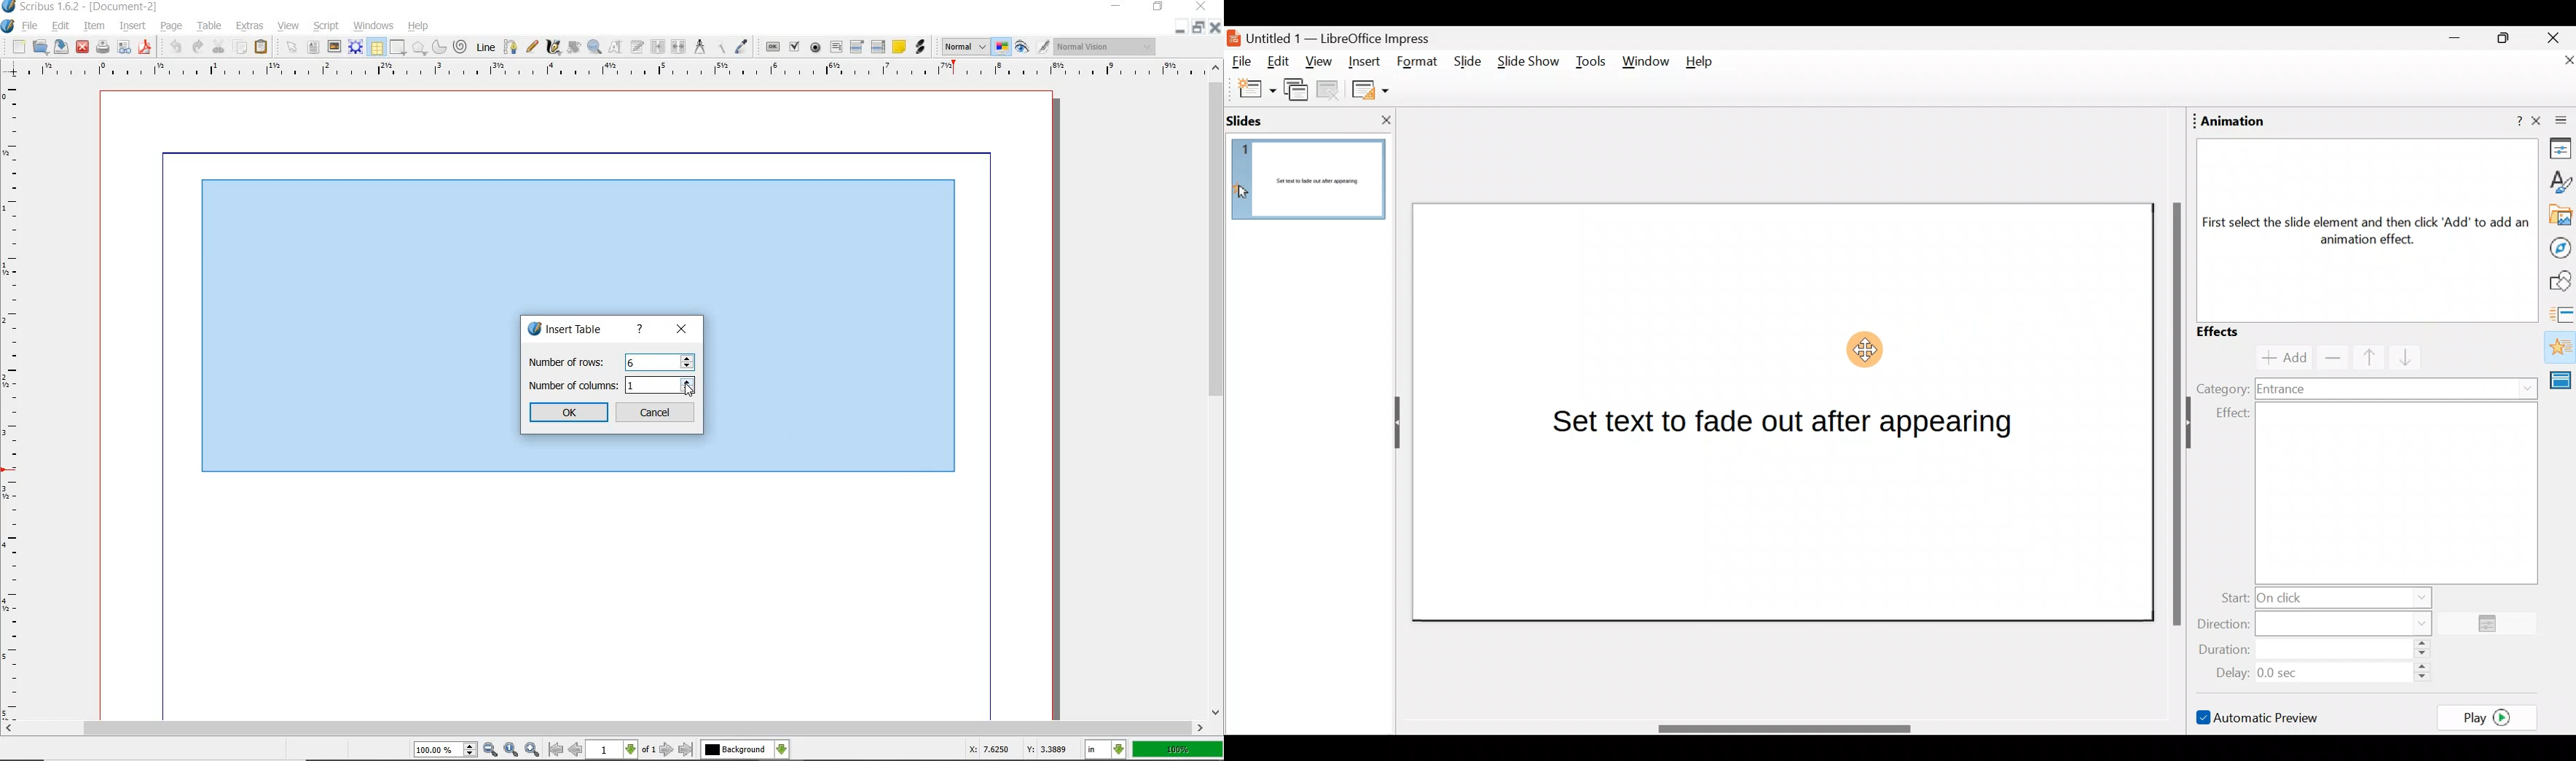 The width and height of the screenshot is (2576, 784). What do you see at coordinates (102, 47) in the screenshot?
I see `print` at bounding box center [102, 47].